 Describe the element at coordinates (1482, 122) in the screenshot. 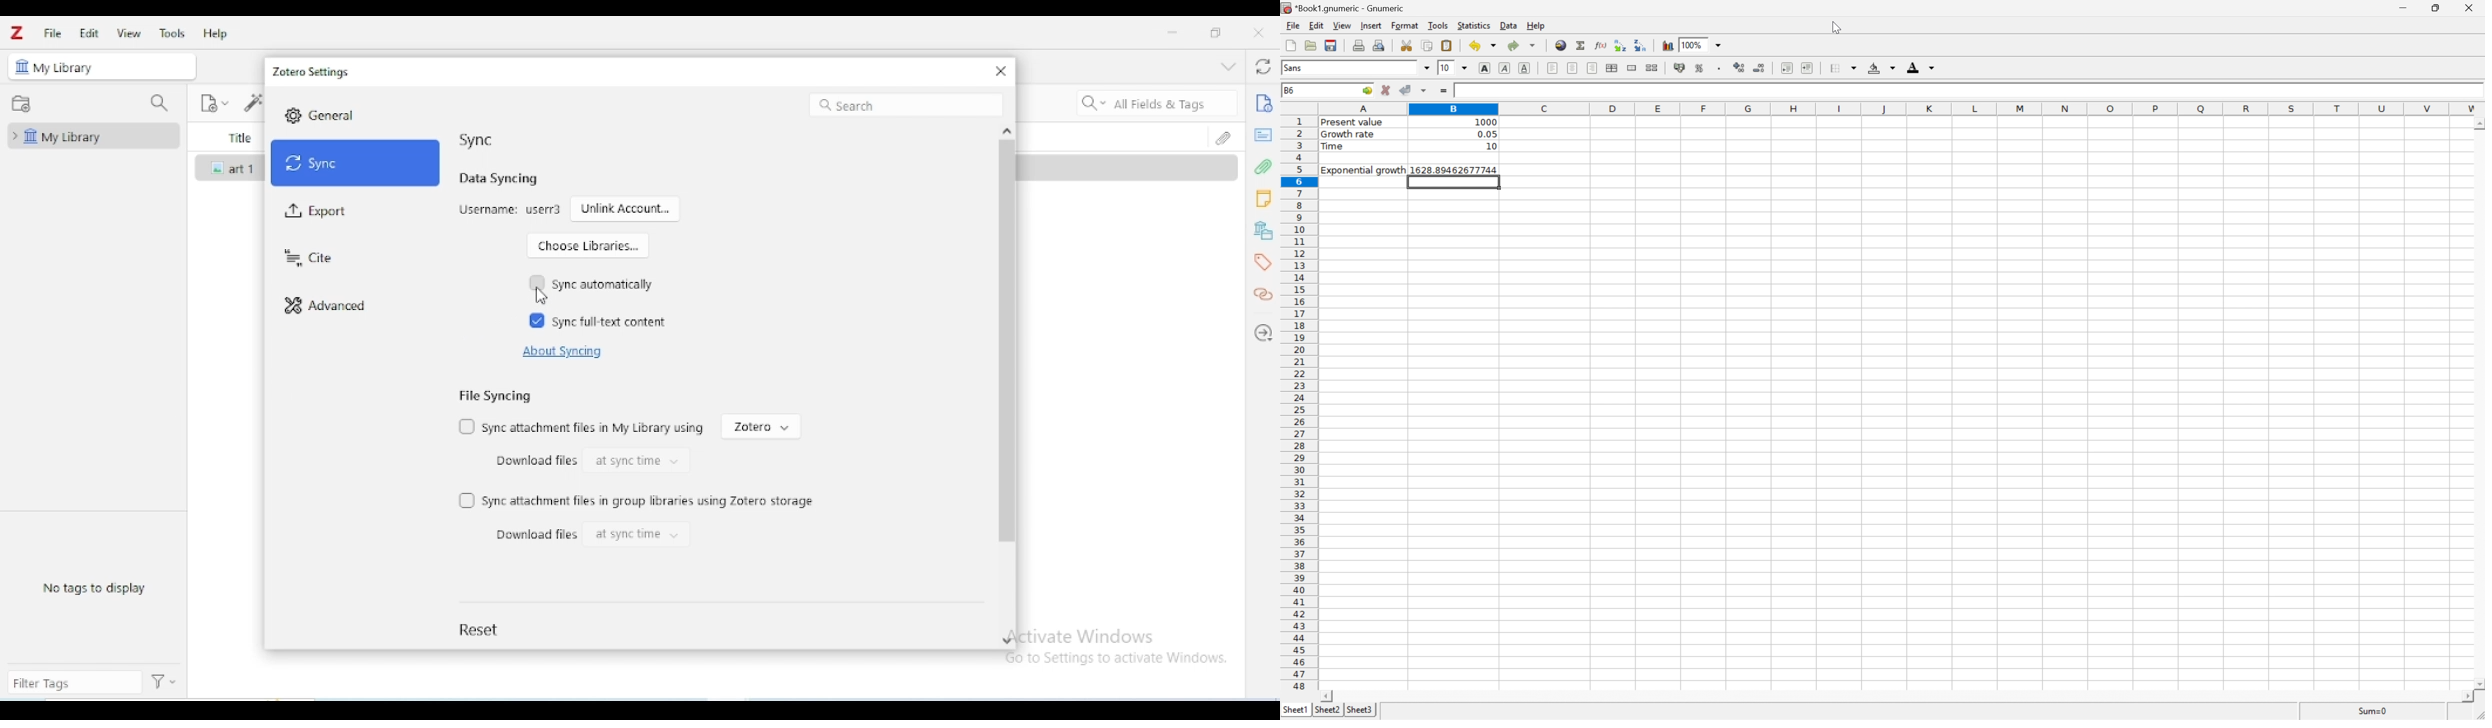

I see `1000` at that location.